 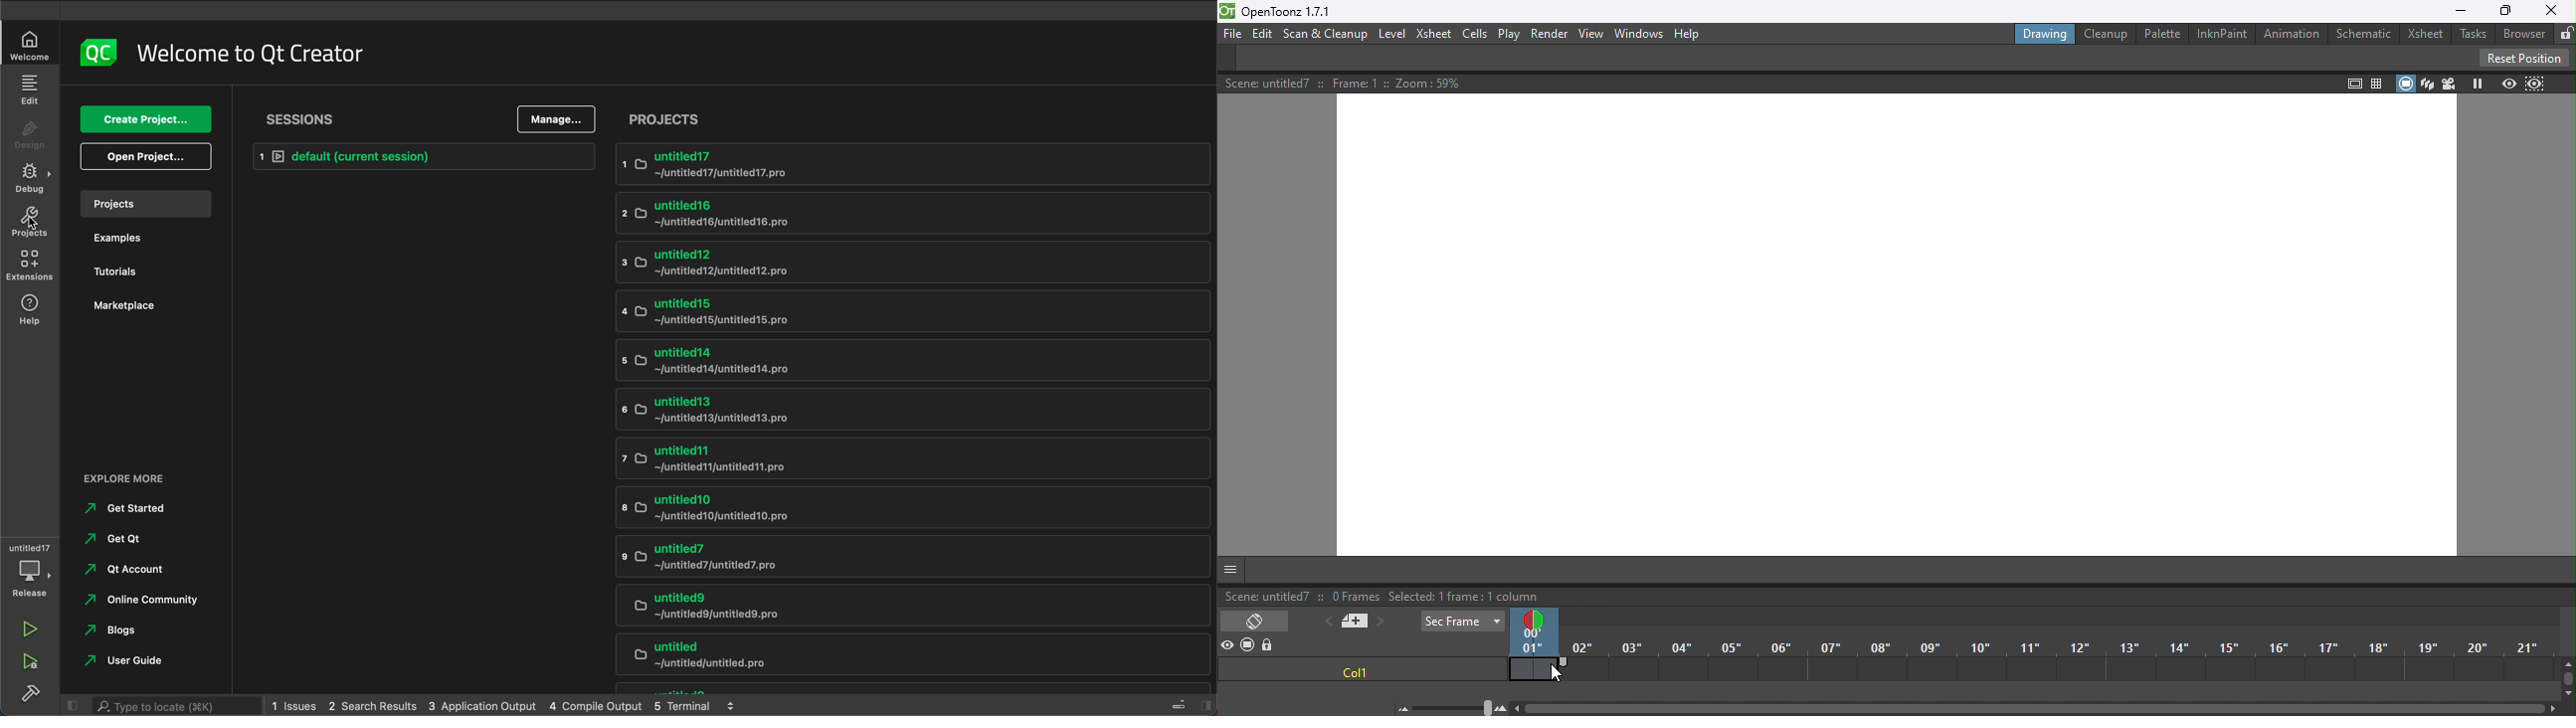 What do you see at coordinates (117, 631) in the screenshot?
I see `blogs` at bounding box center [117, 631].